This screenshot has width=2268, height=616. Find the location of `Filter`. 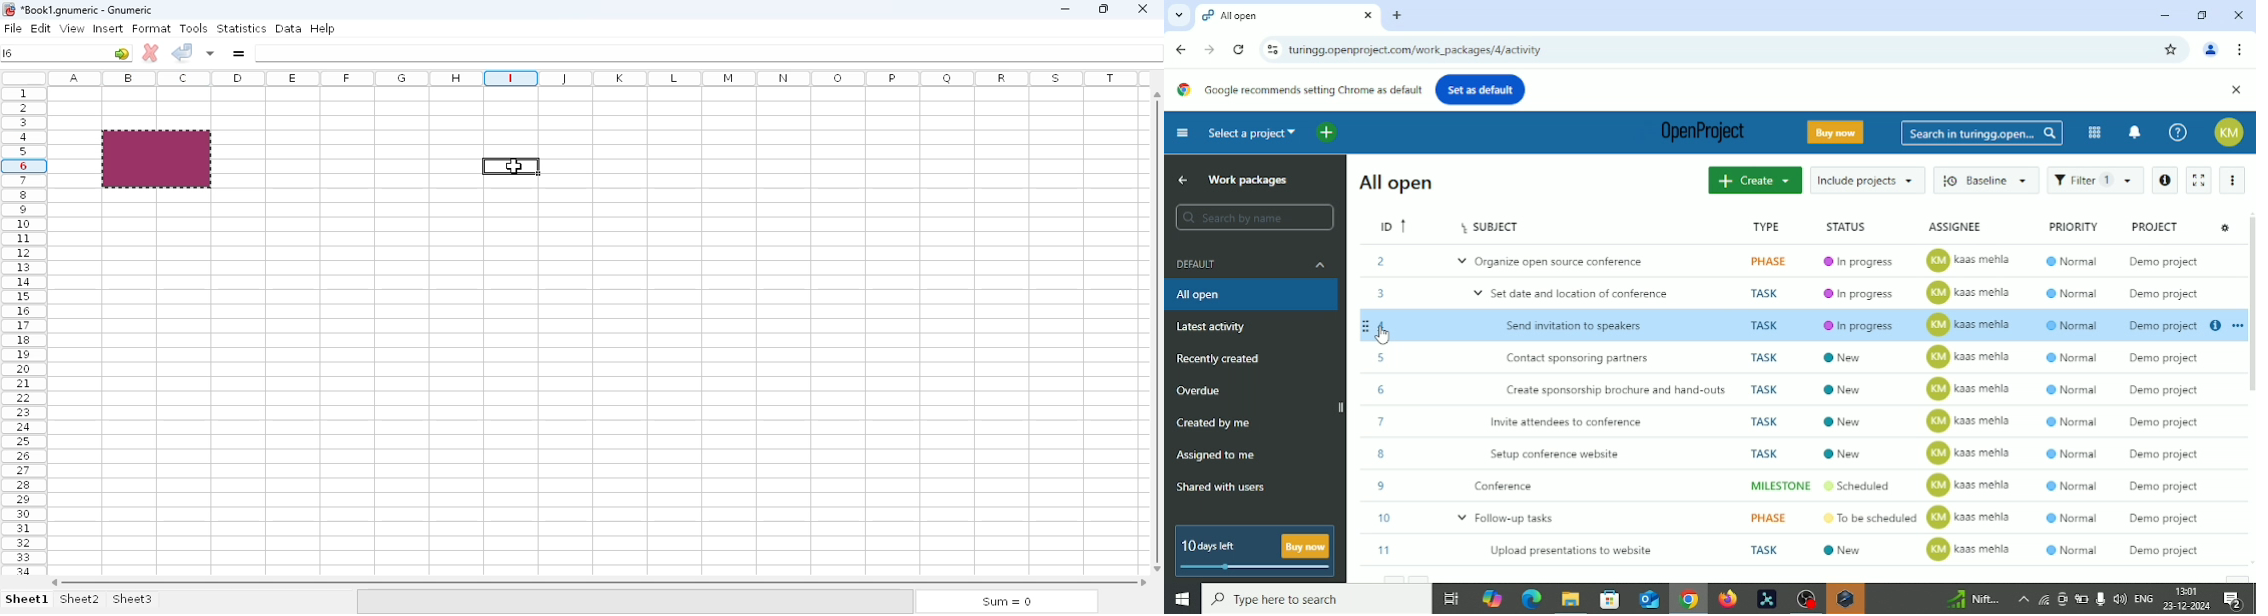

Filter is located at coordinates (2095, 180).